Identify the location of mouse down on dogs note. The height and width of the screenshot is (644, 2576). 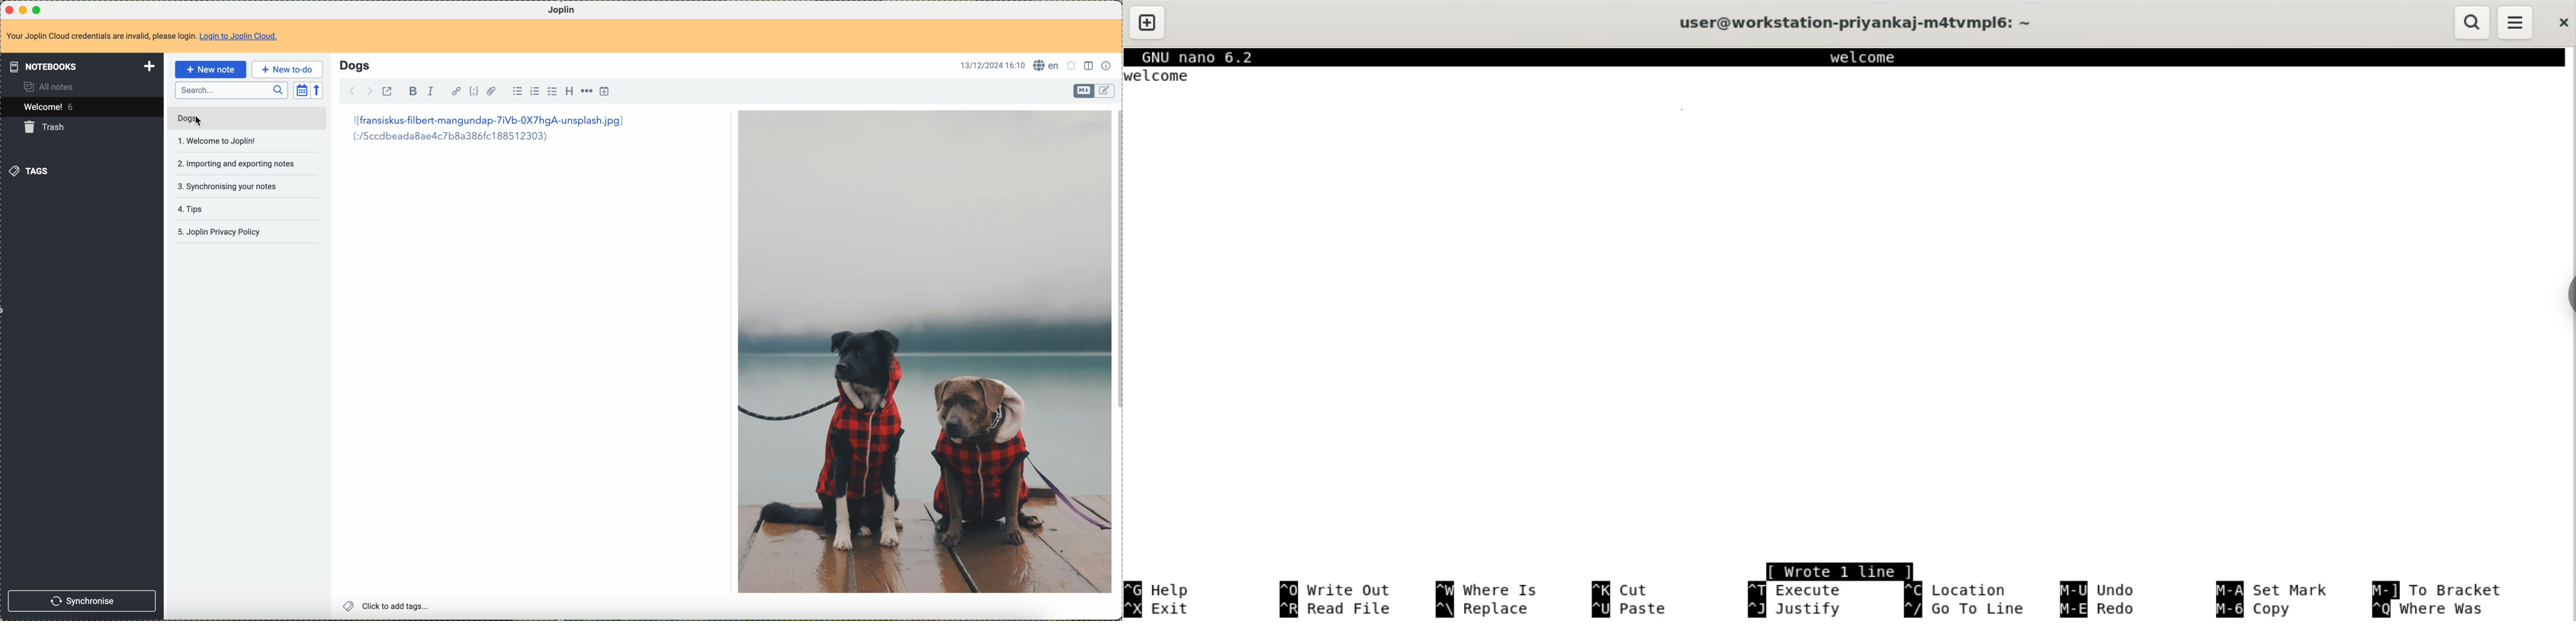
(247, 118).